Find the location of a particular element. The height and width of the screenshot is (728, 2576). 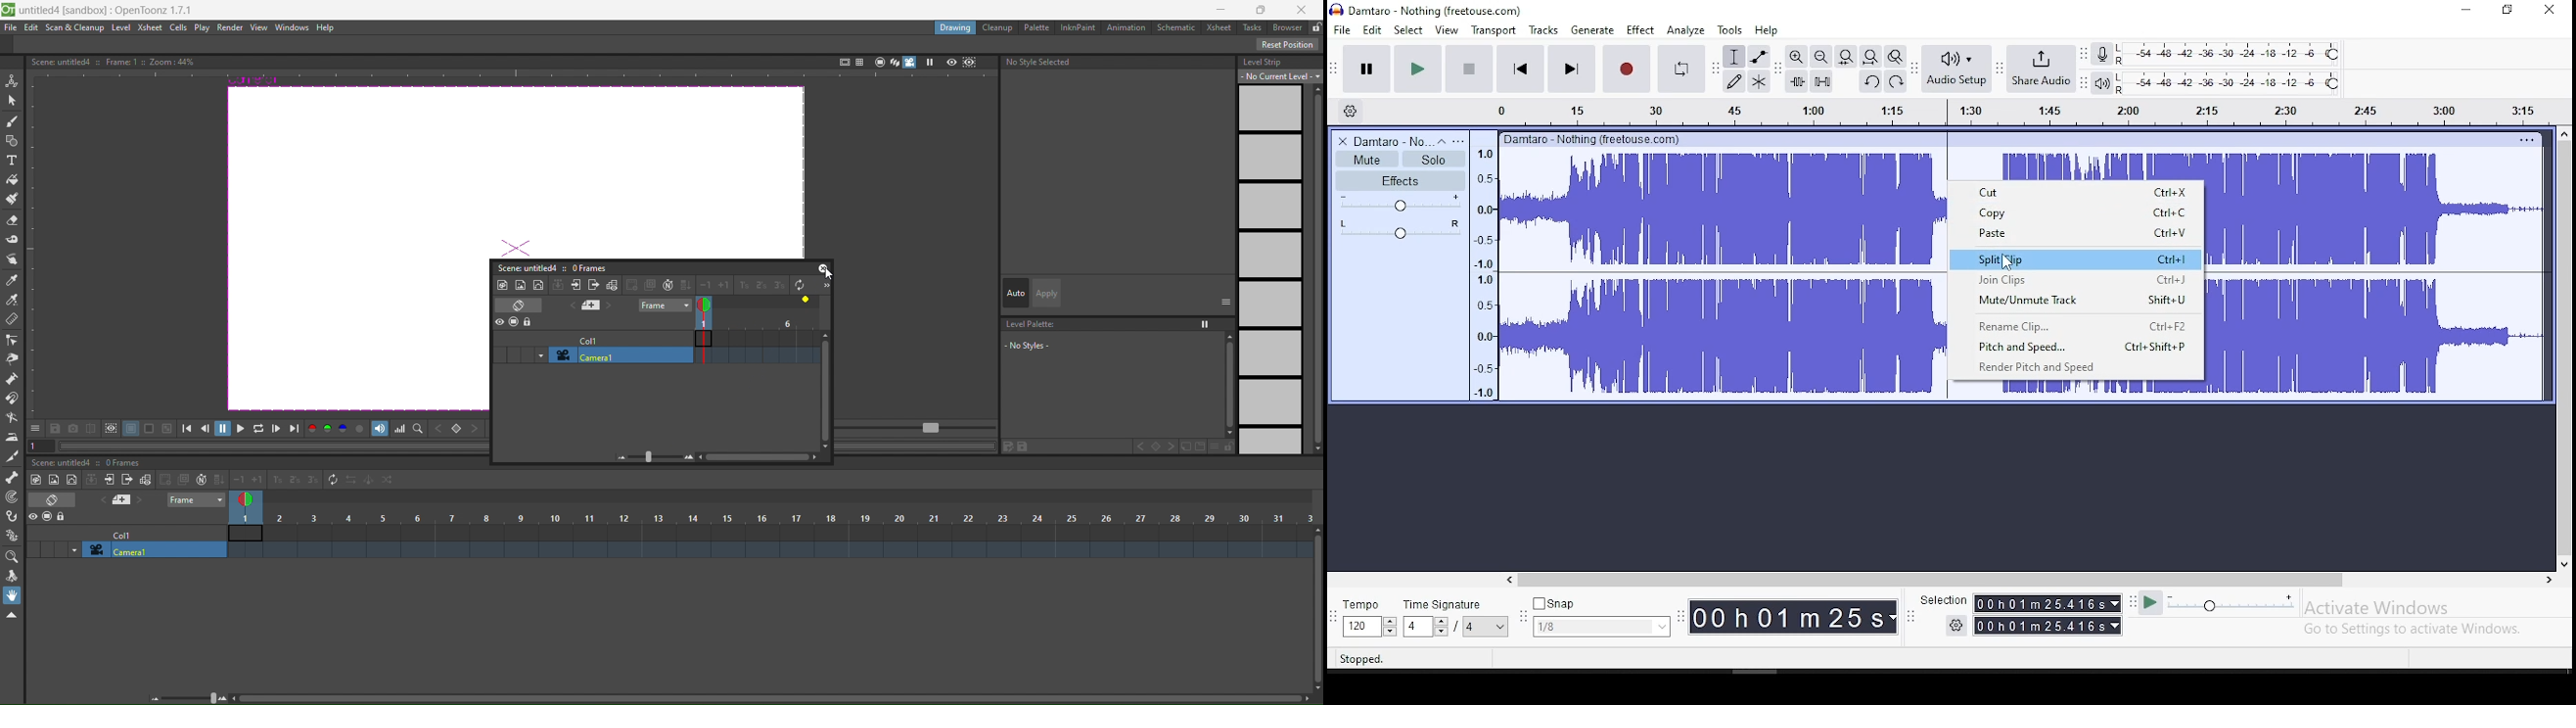

toggle buttons is located at coordinates (1426, 627).